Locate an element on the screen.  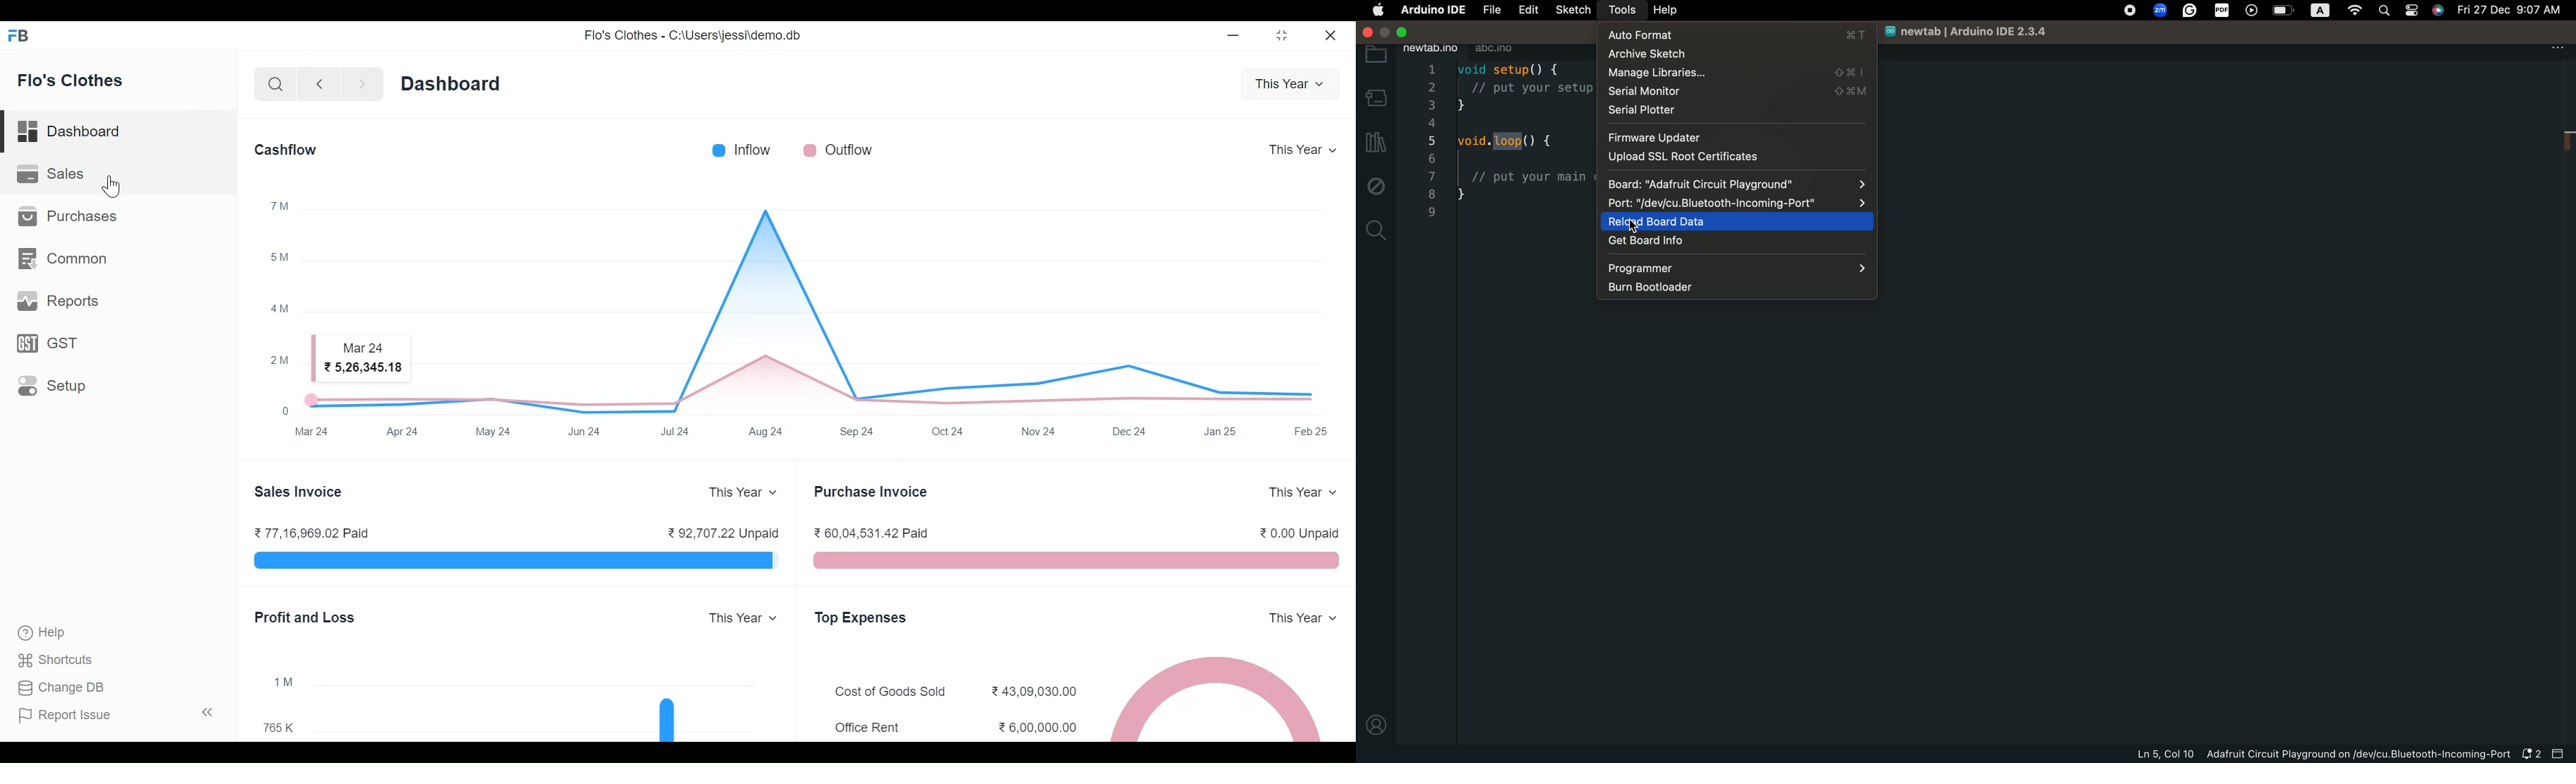
7M is located at coordinates (280, 205).